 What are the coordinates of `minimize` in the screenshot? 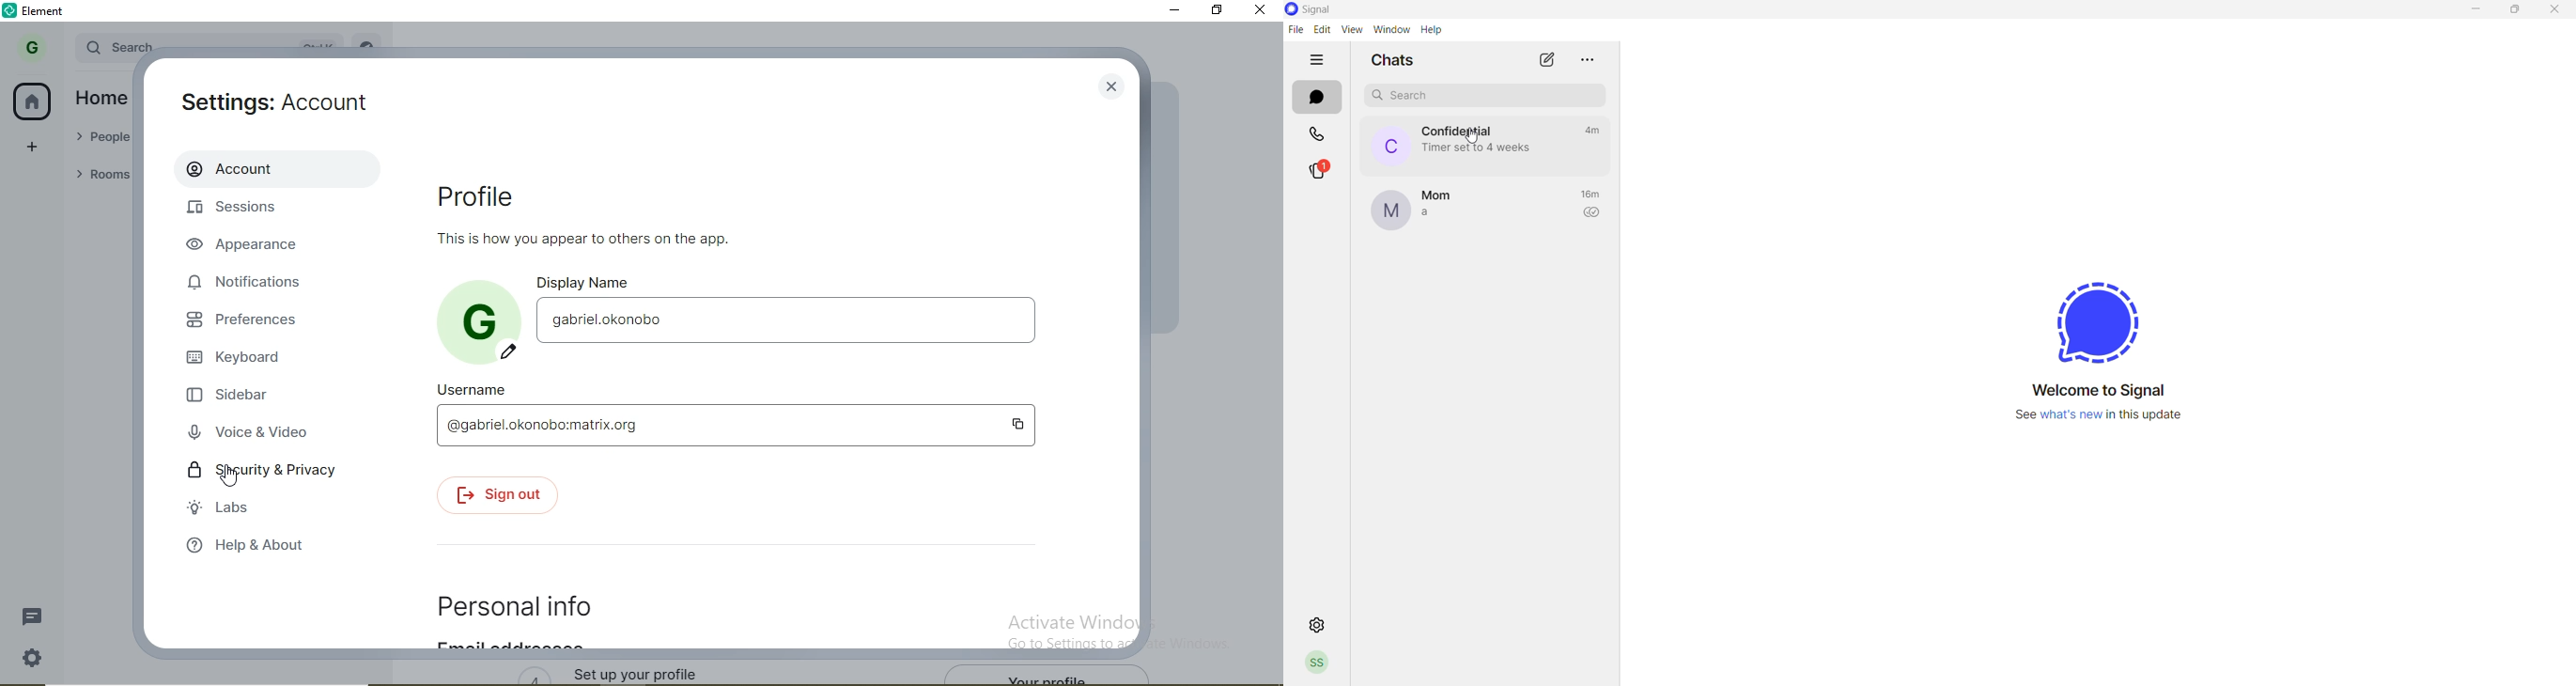 It's located at (2479, 10).